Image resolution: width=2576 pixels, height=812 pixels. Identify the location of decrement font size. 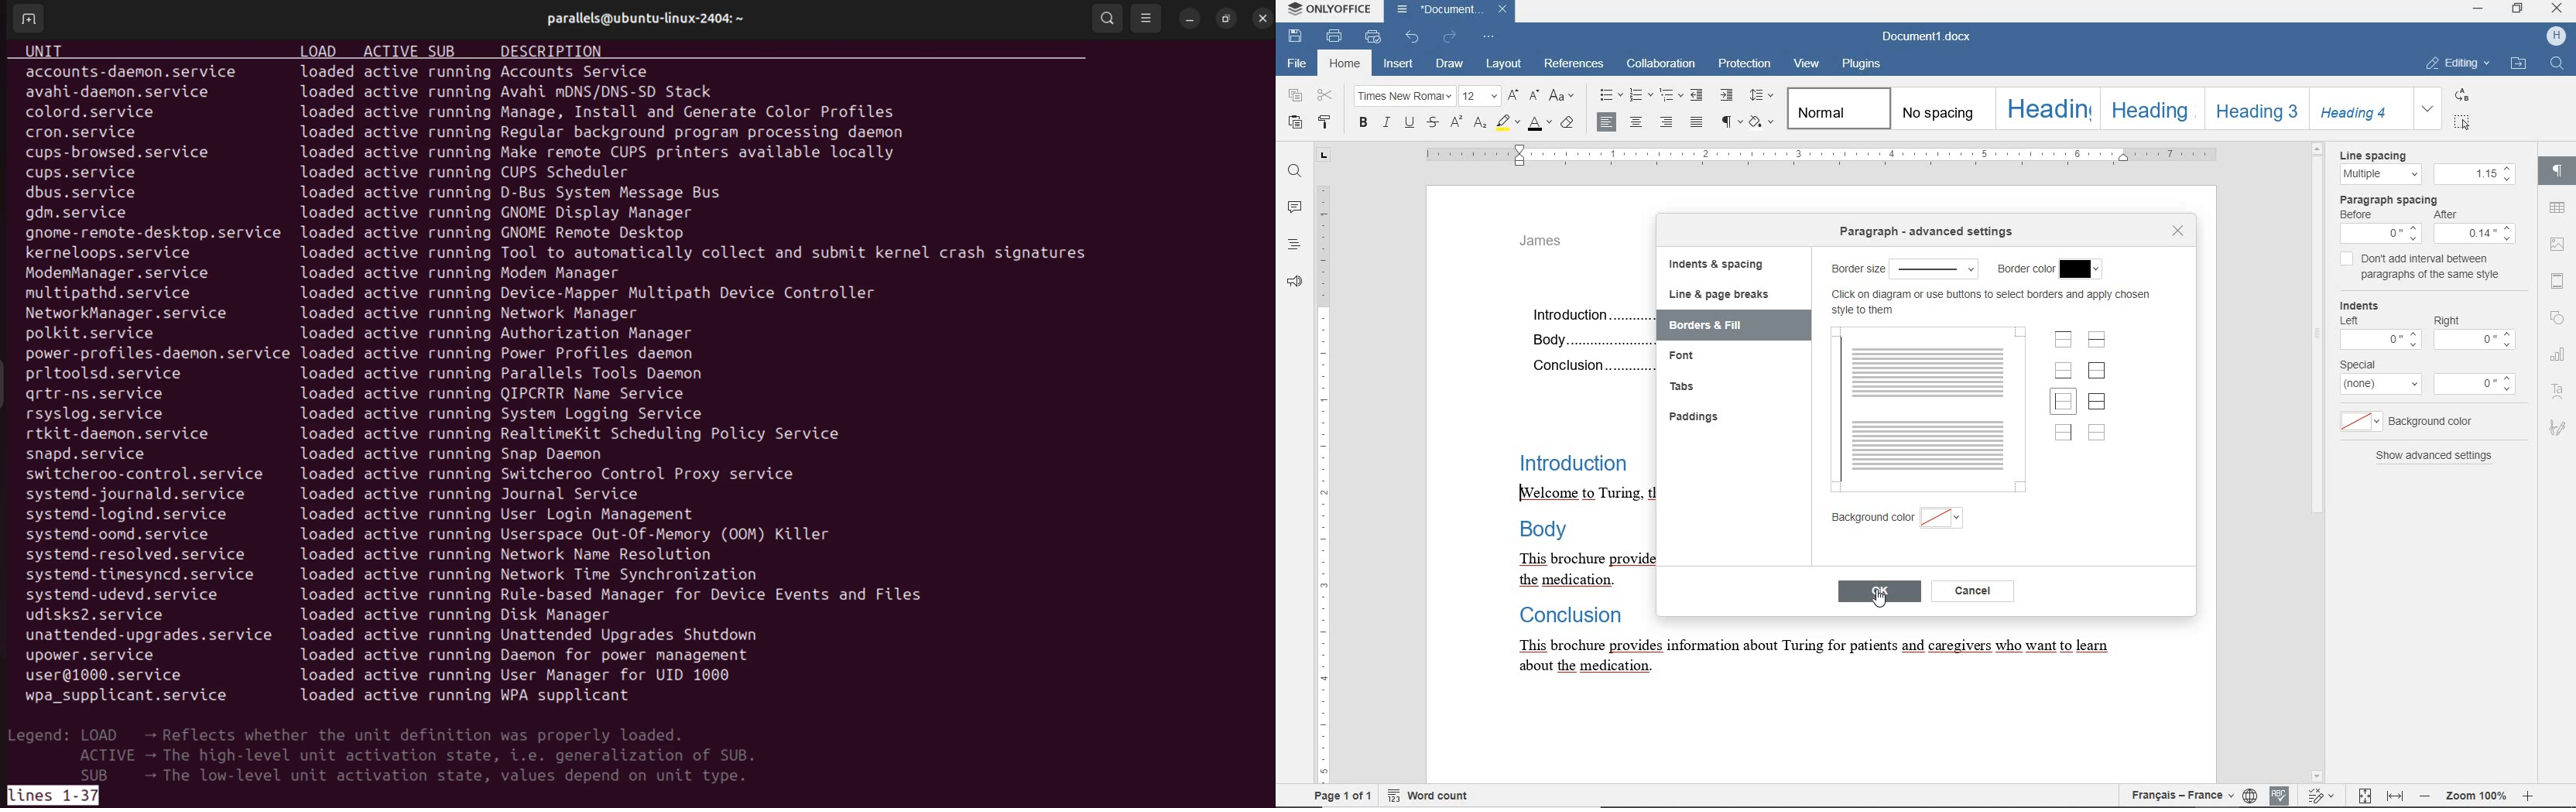
(1536, 97).